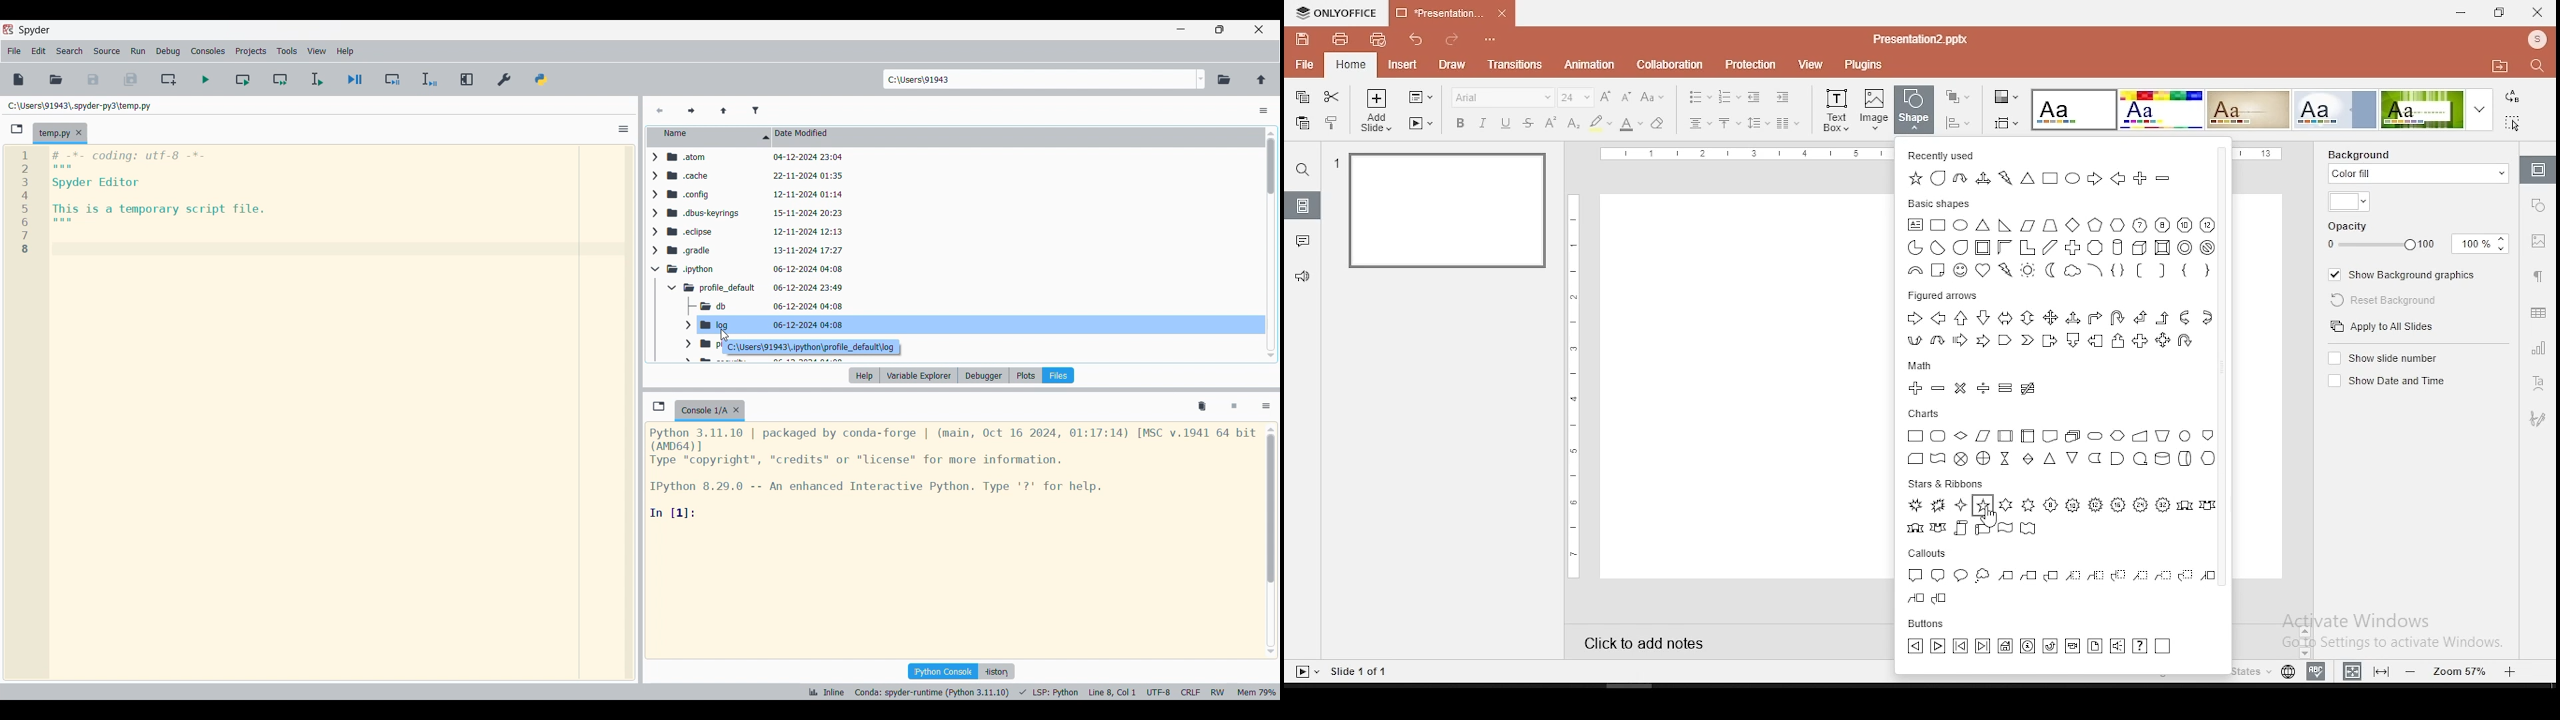  I want to click on bullets, so click(1699, 97).